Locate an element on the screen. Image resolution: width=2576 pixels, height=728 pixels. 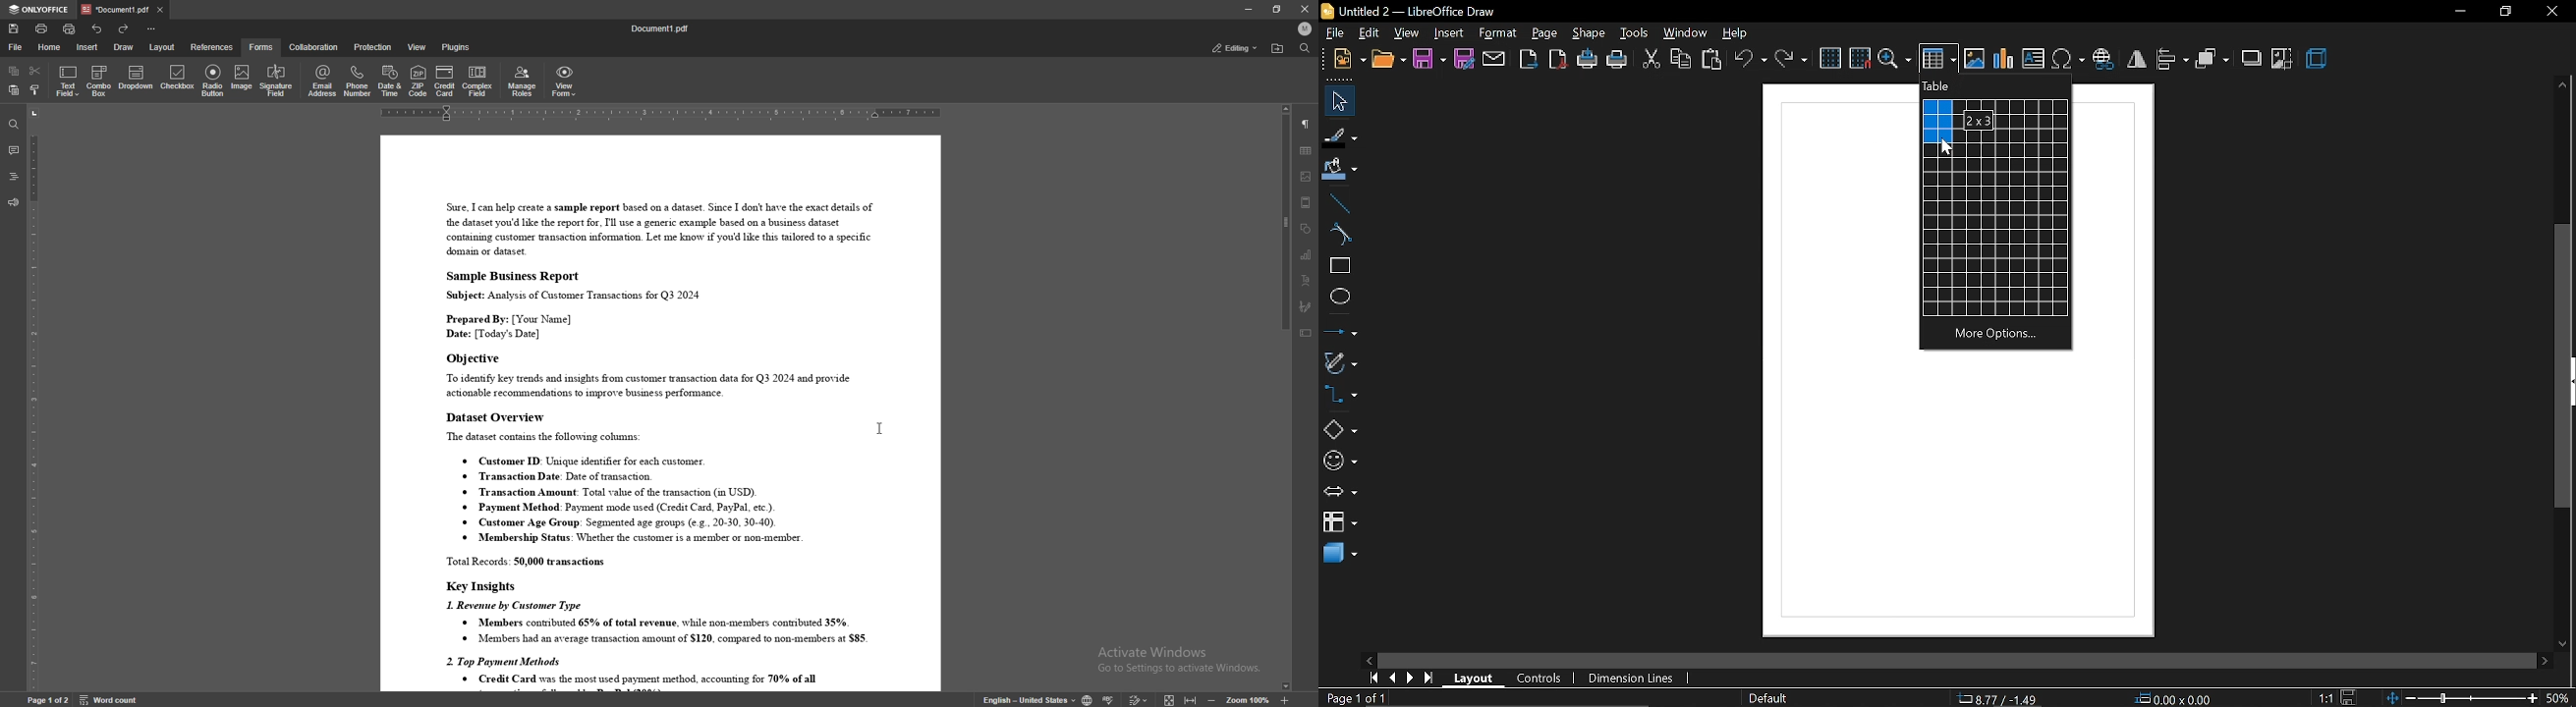
view form is located at coordinates (565, 81).